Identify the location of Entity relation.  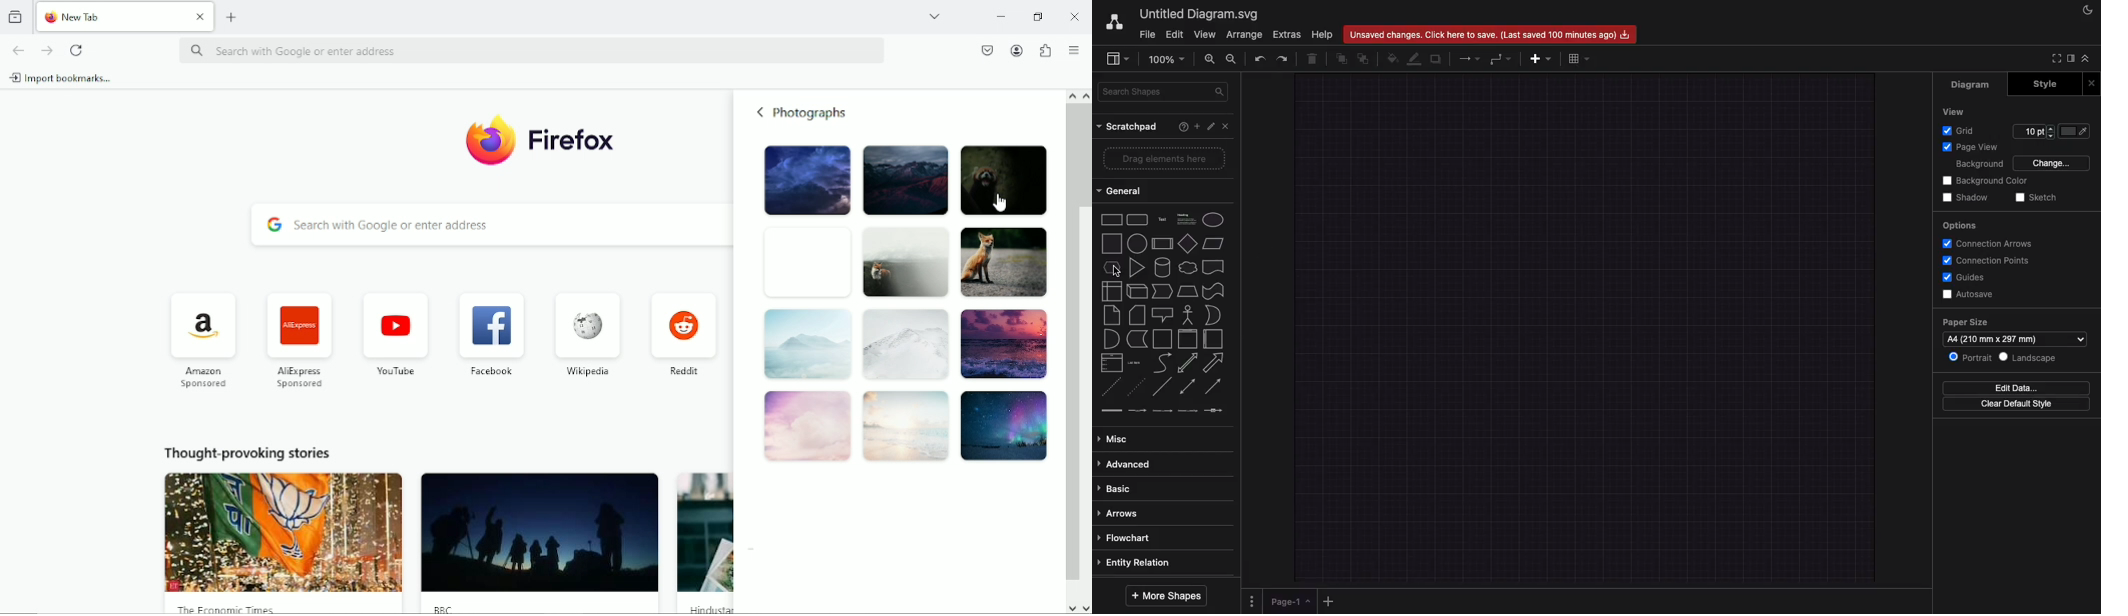
(1141, 563).